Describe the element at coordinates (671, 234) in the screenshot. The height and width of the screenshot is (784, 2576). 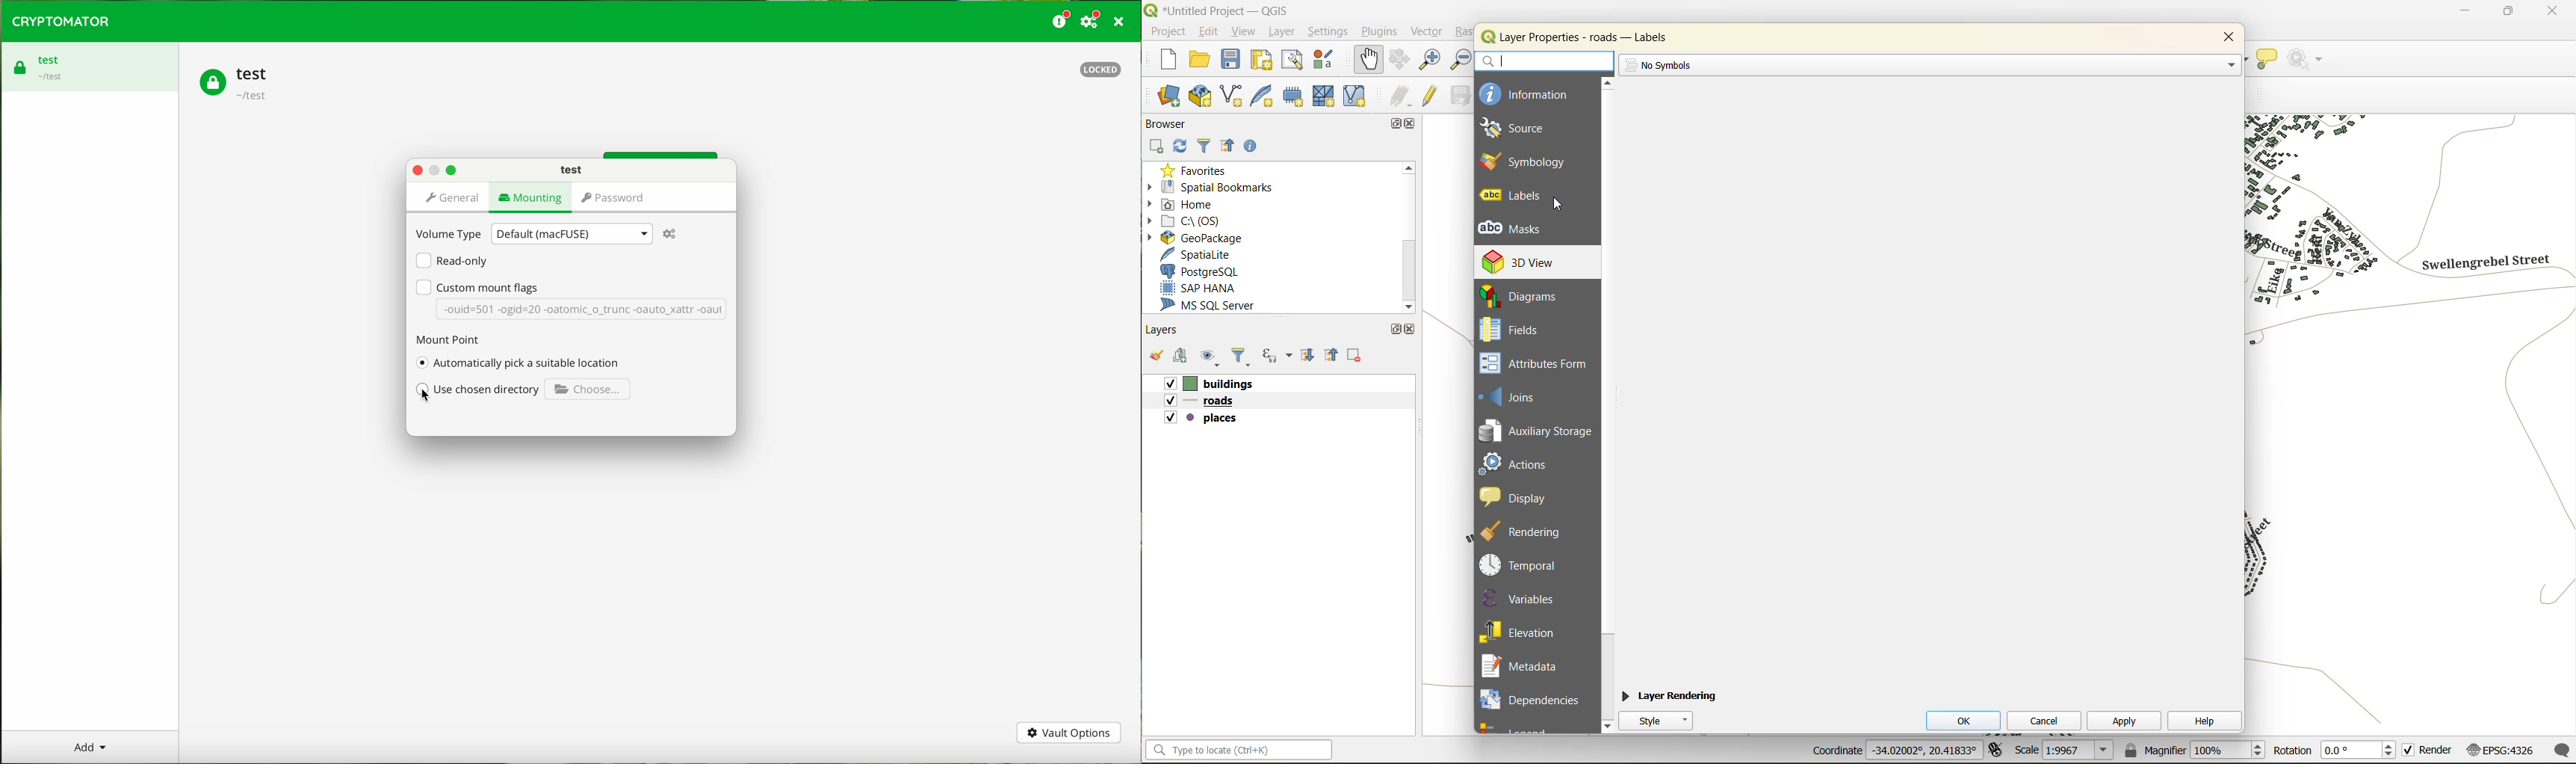
I see `settings` at that location.